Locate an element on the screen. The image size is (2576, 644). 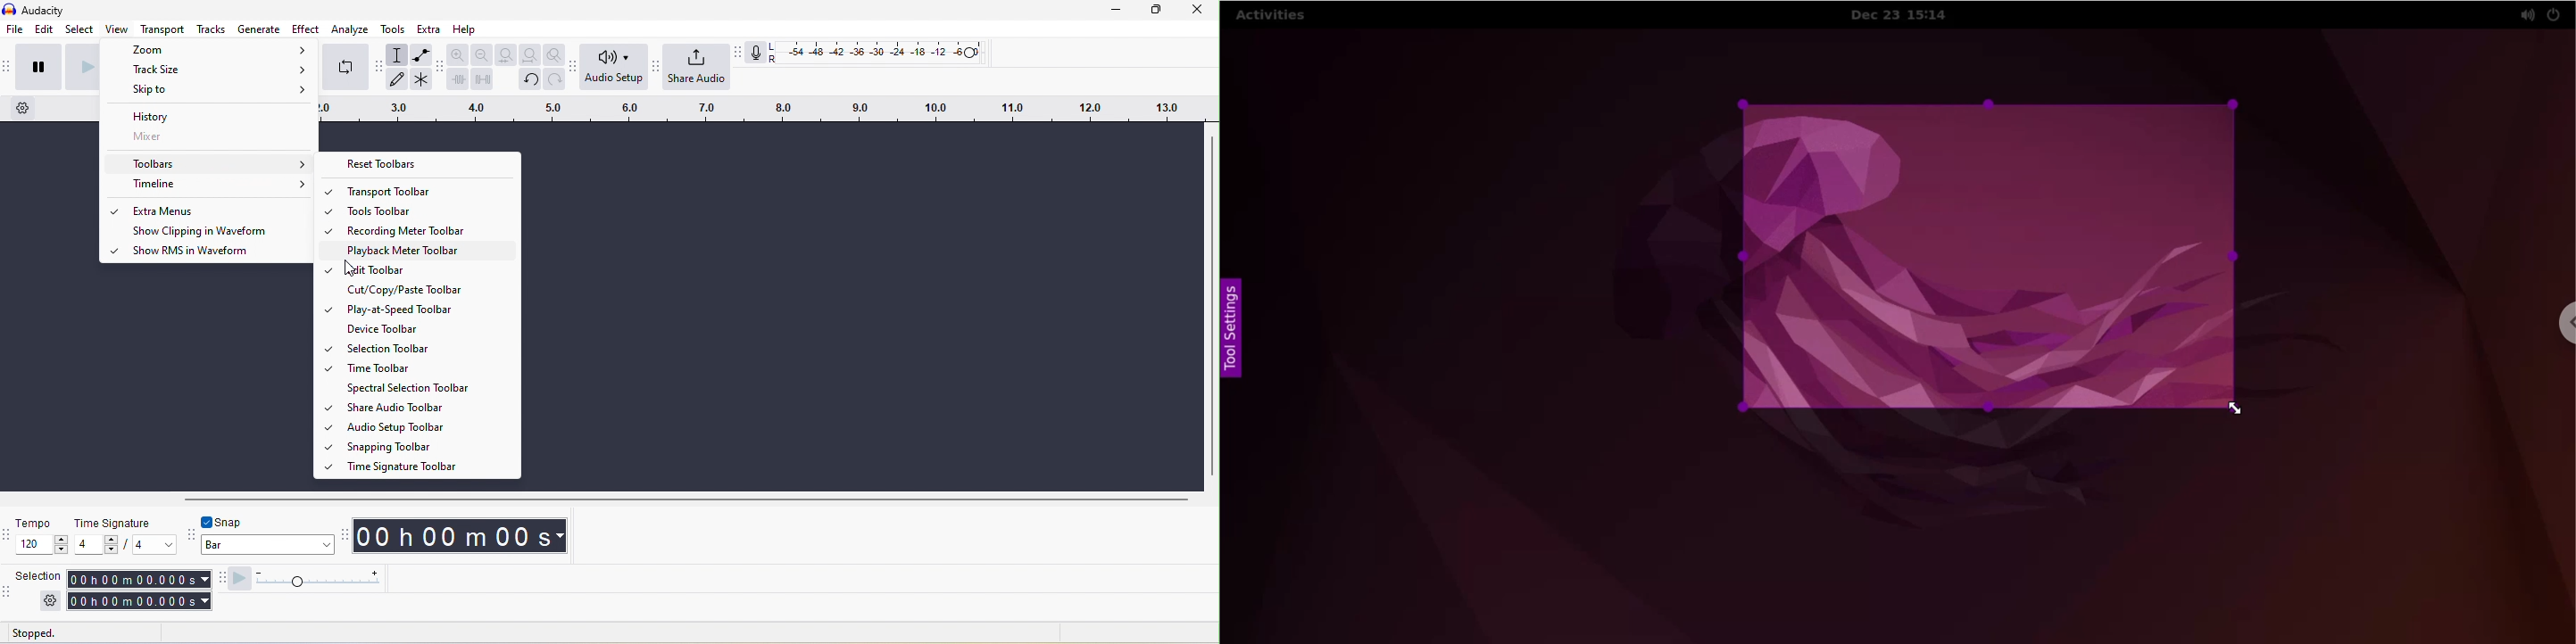
share audio toolbar is located at coordinates (654, 65).